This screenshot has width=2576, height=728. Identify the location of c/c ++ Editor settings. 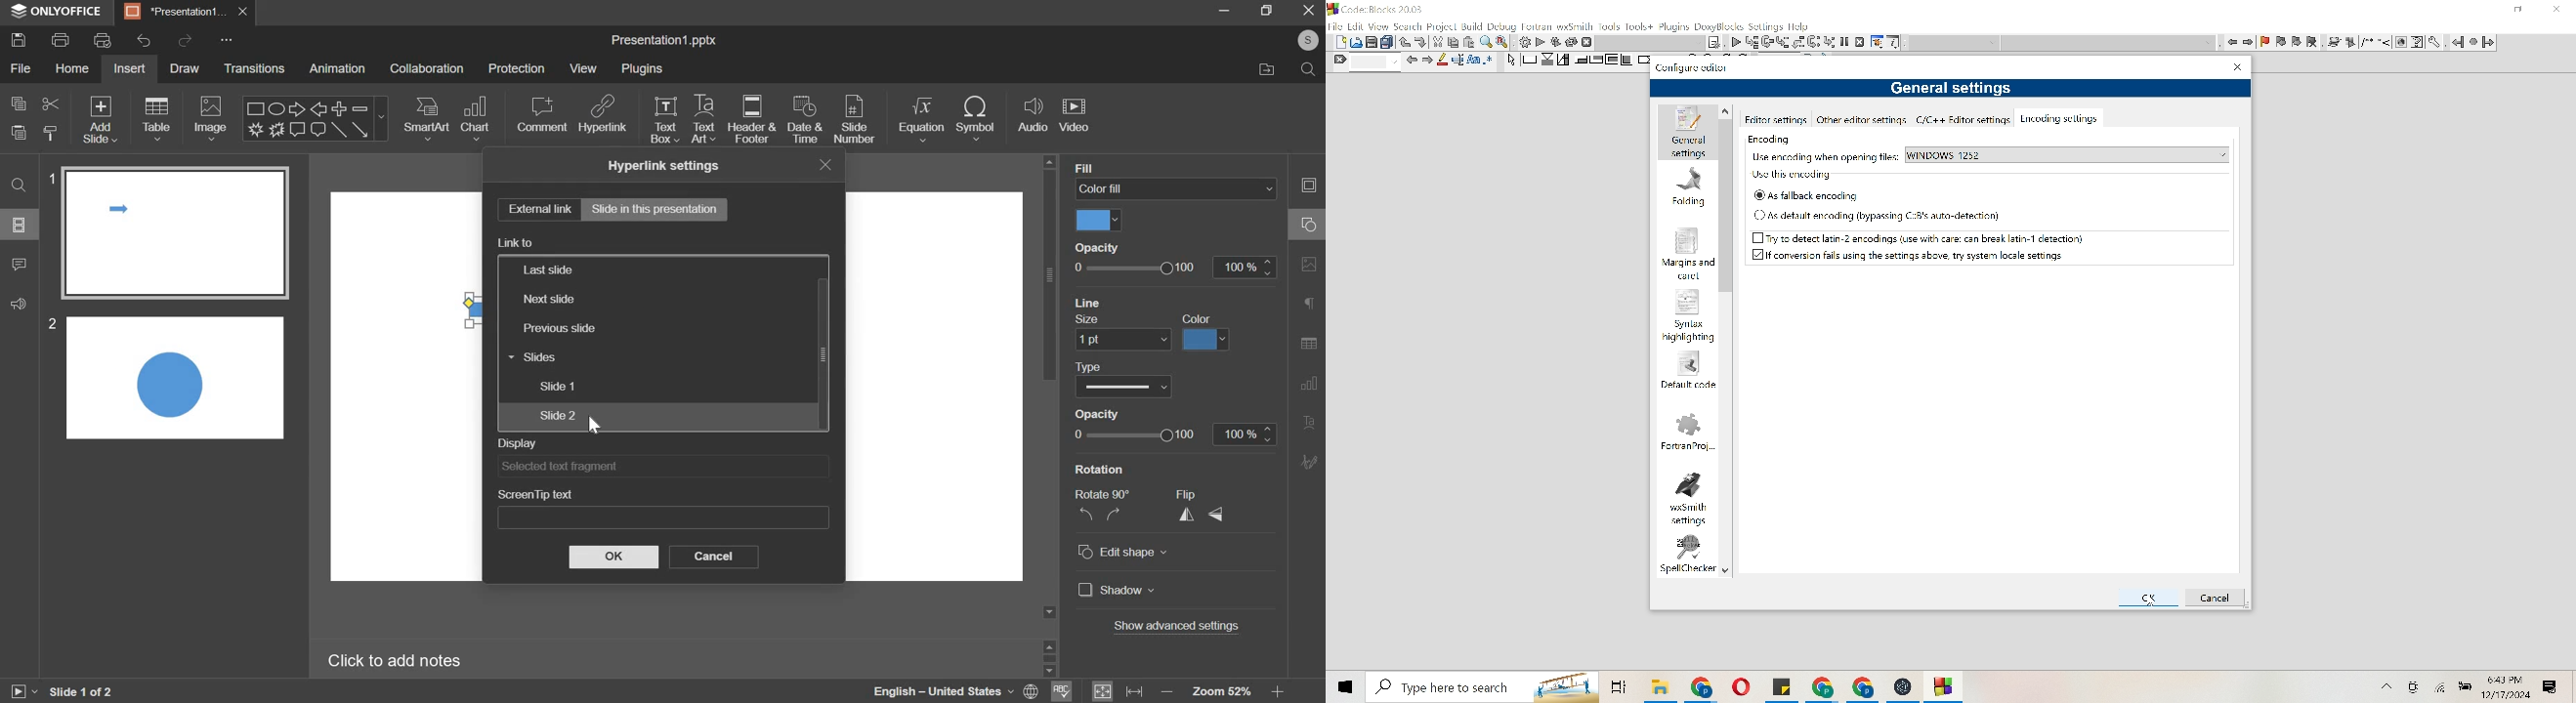
(1963, 119).